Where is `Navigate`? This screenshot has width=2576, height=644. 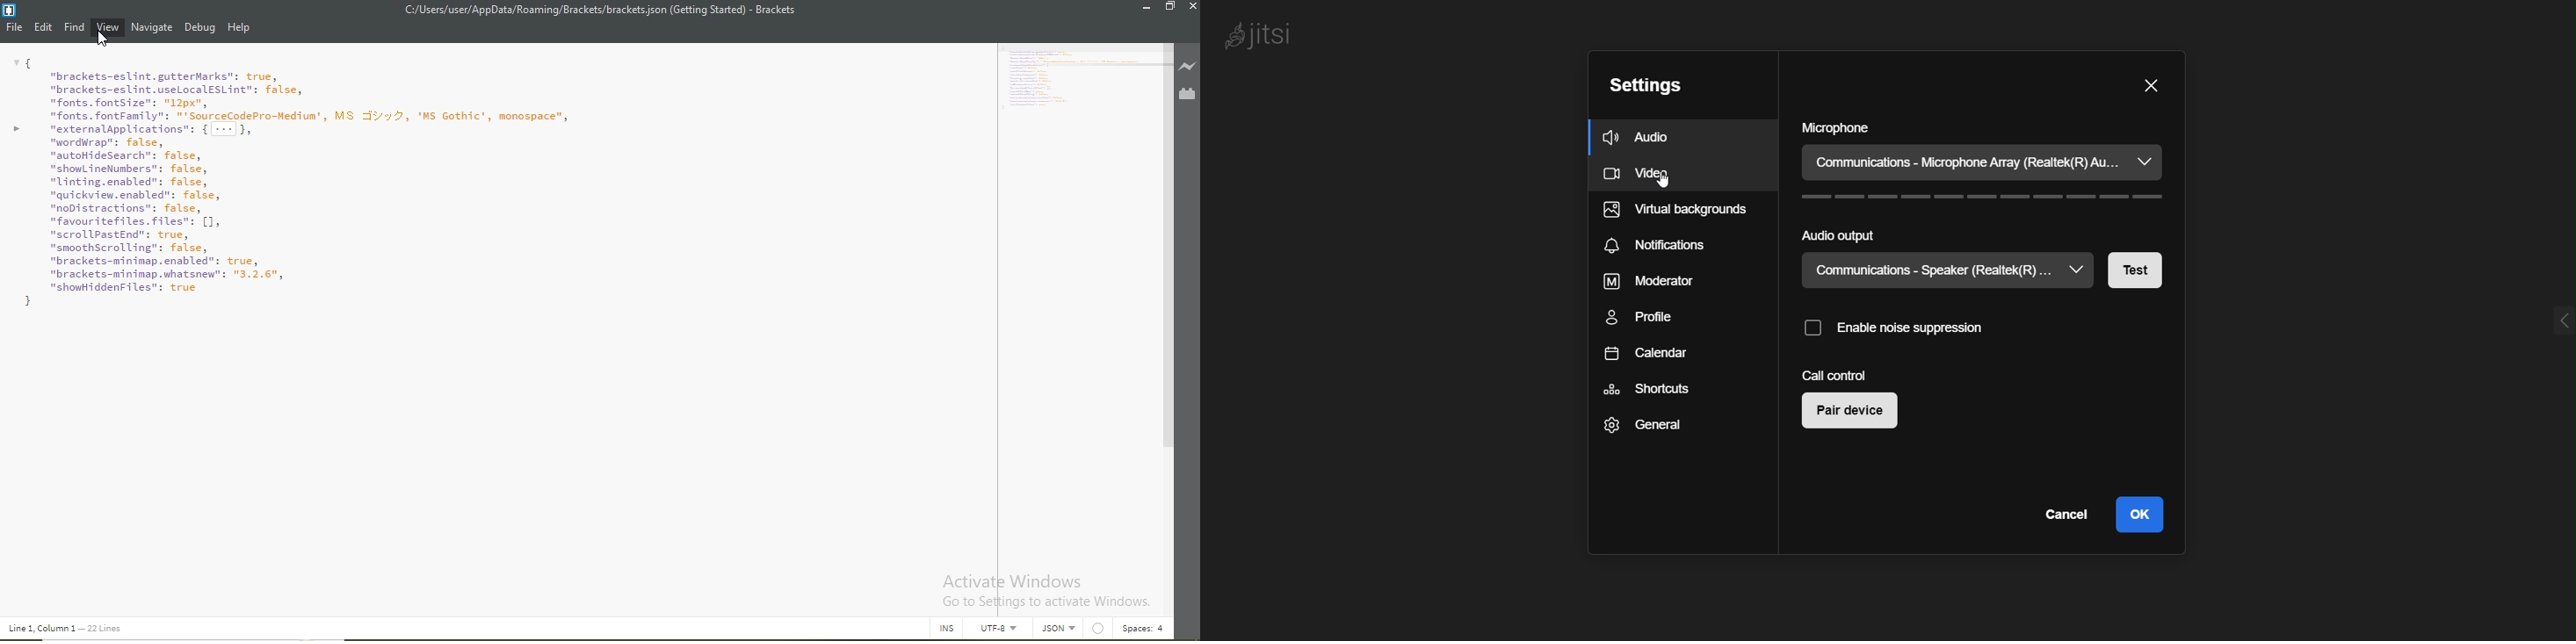
Navigate is located at coordinates (153, 27).